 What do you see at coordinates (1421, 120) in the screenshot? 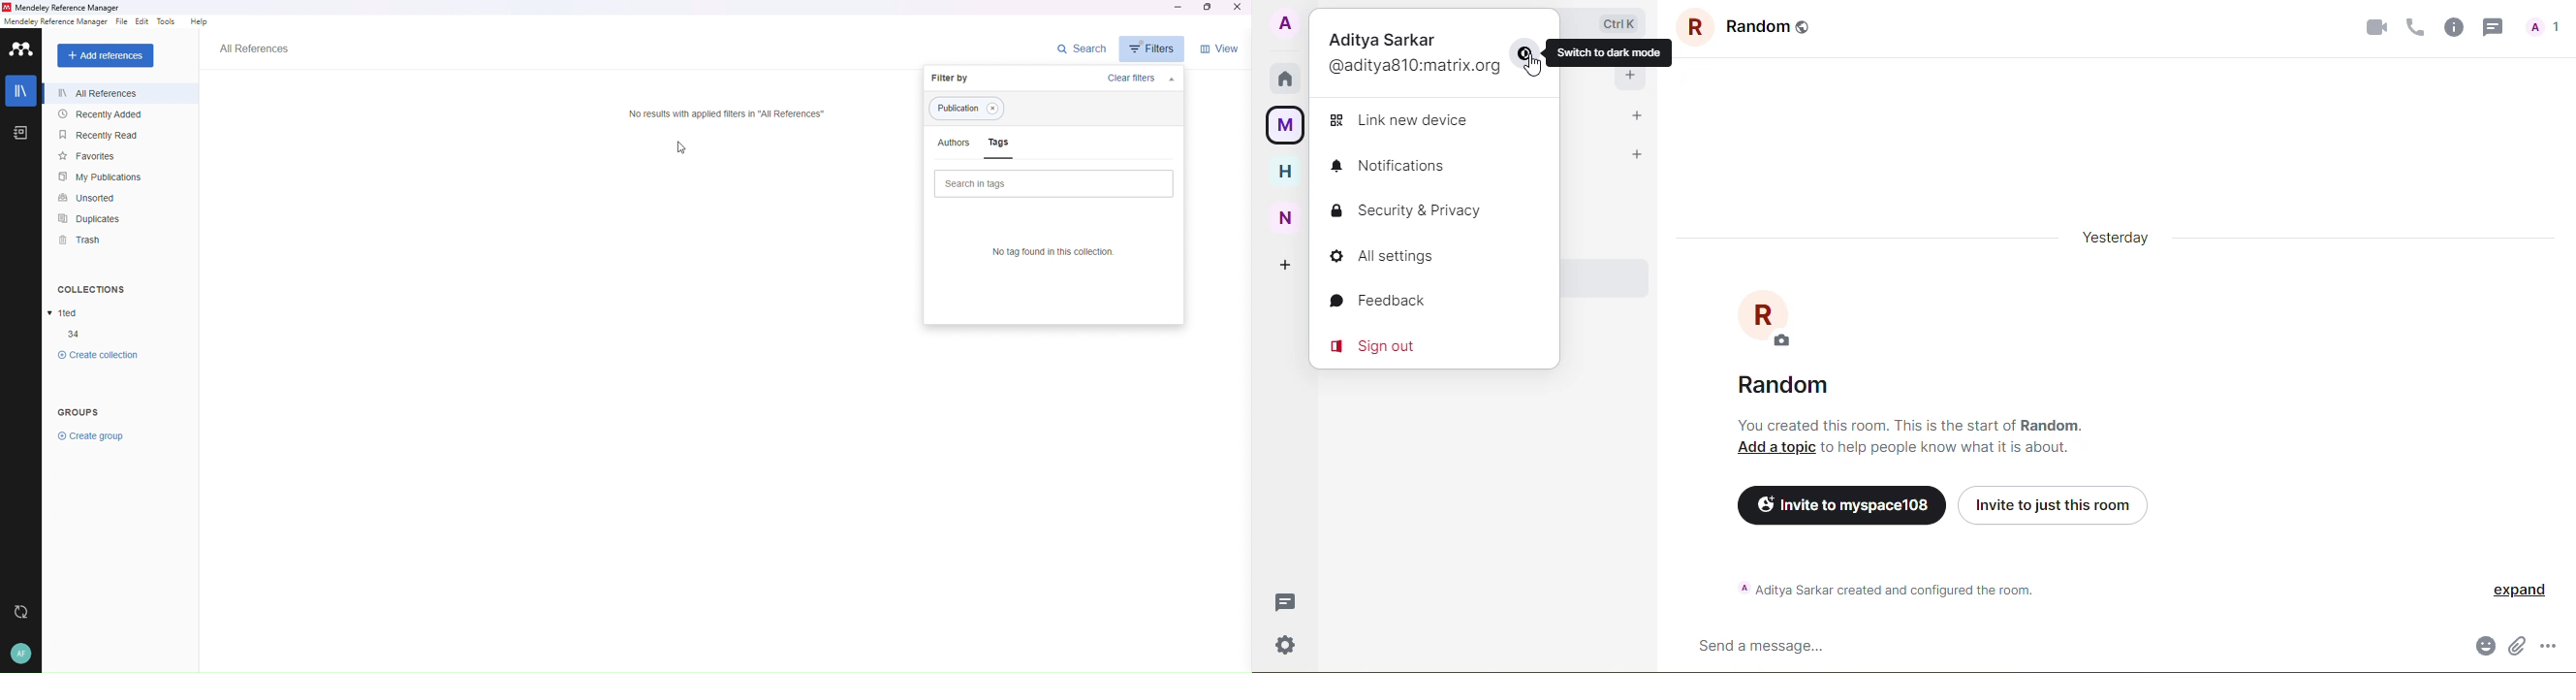
I see `link new device` at bounding box center [1421, 120].